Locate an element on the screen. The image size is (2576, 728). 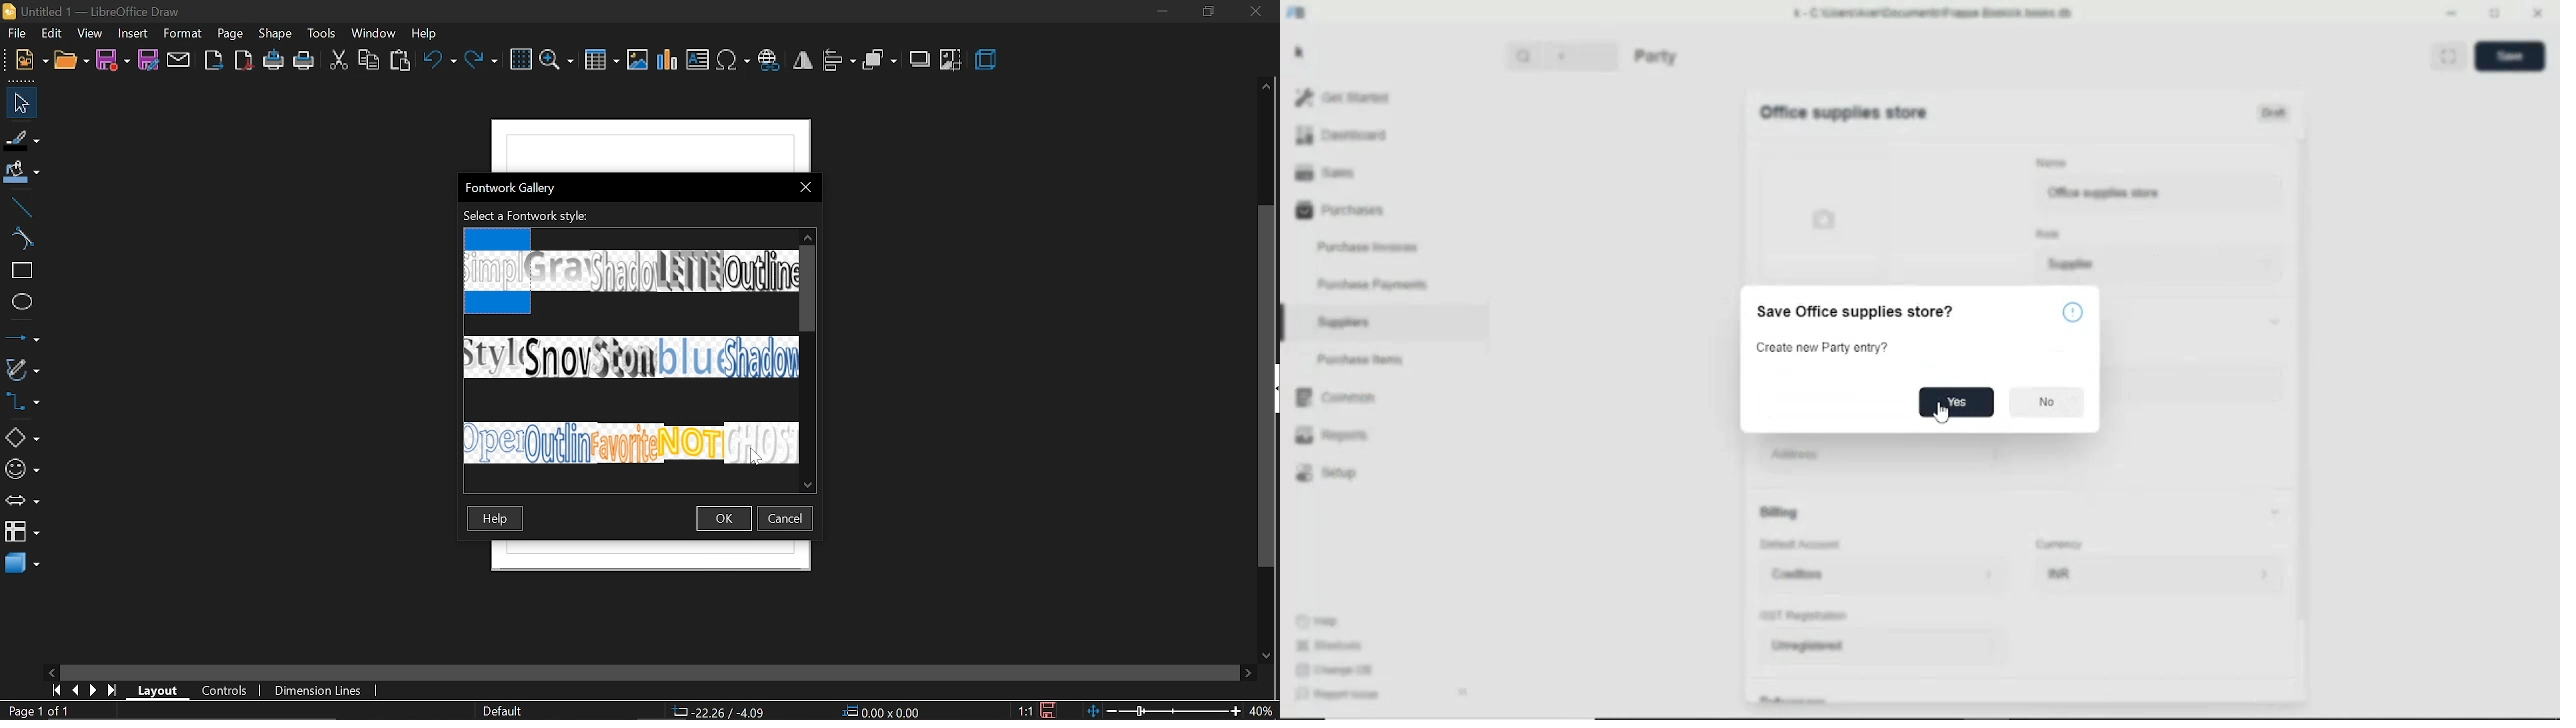
Create new party entry? is located at coordinates (1823, 349).